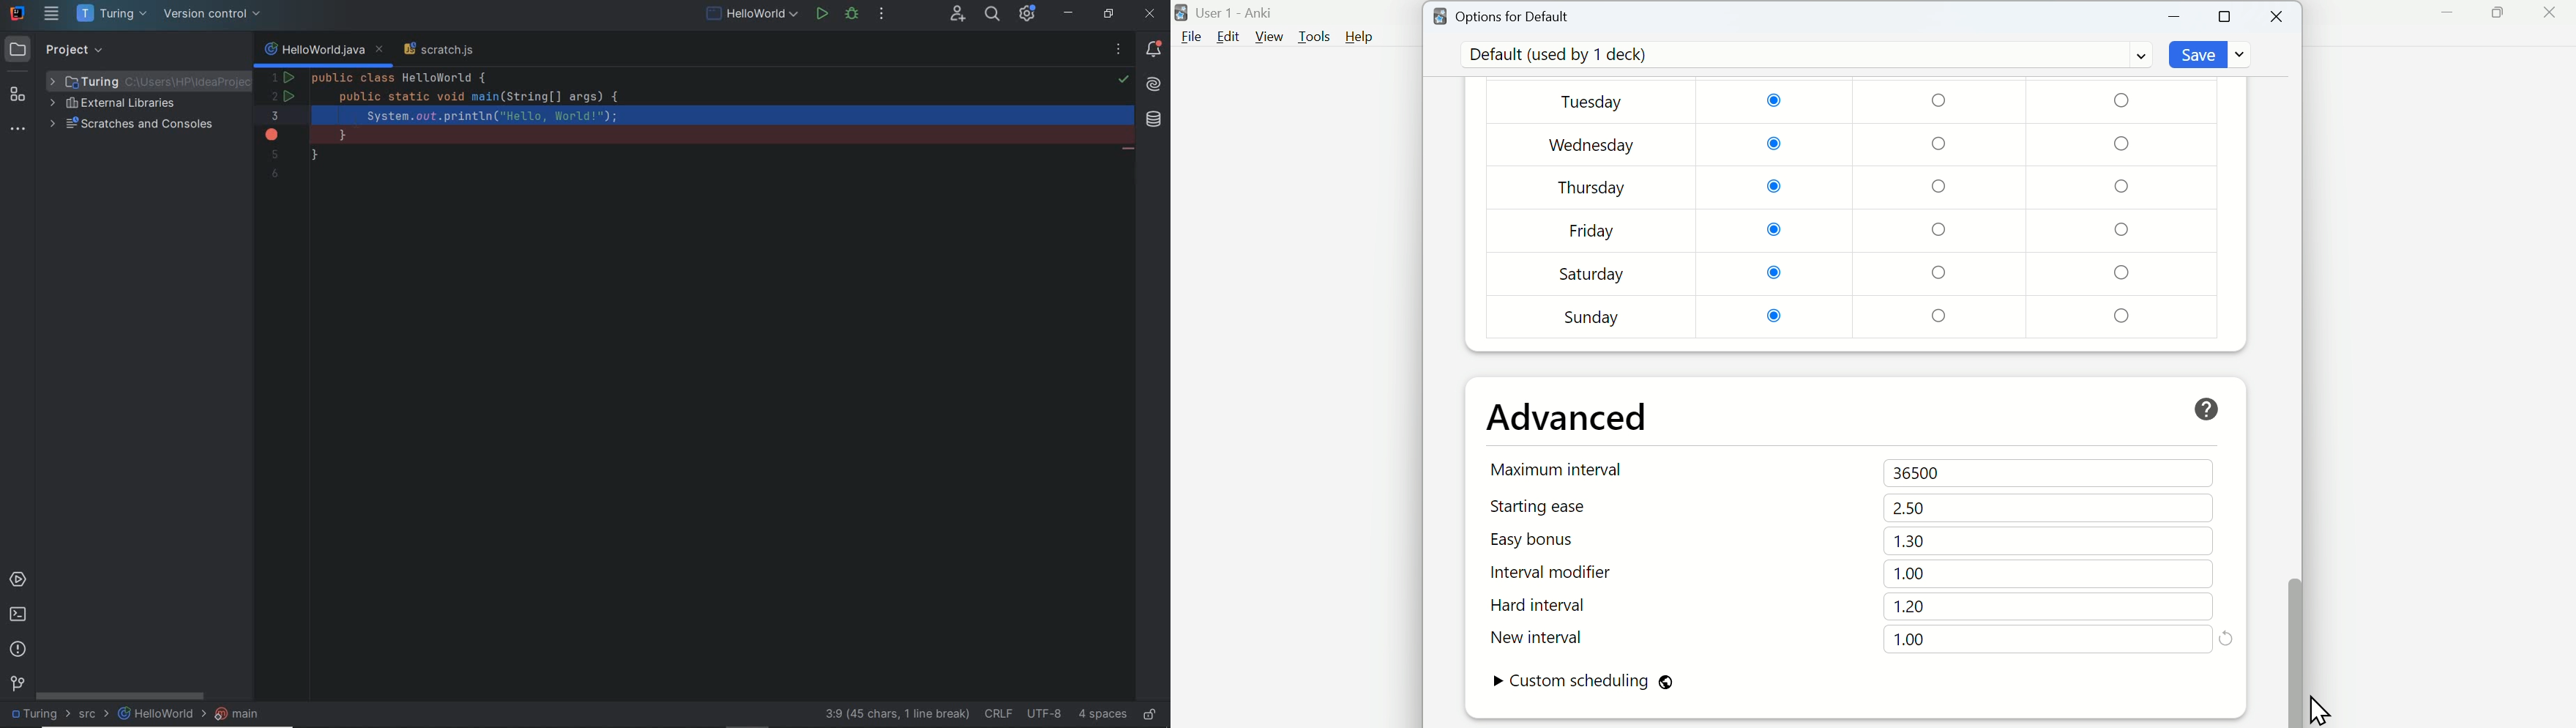 This screenshot has height=728, width=2576. Describe the element at coordinates (1909, 508) in the screenshot. I see `2.50` at that location.